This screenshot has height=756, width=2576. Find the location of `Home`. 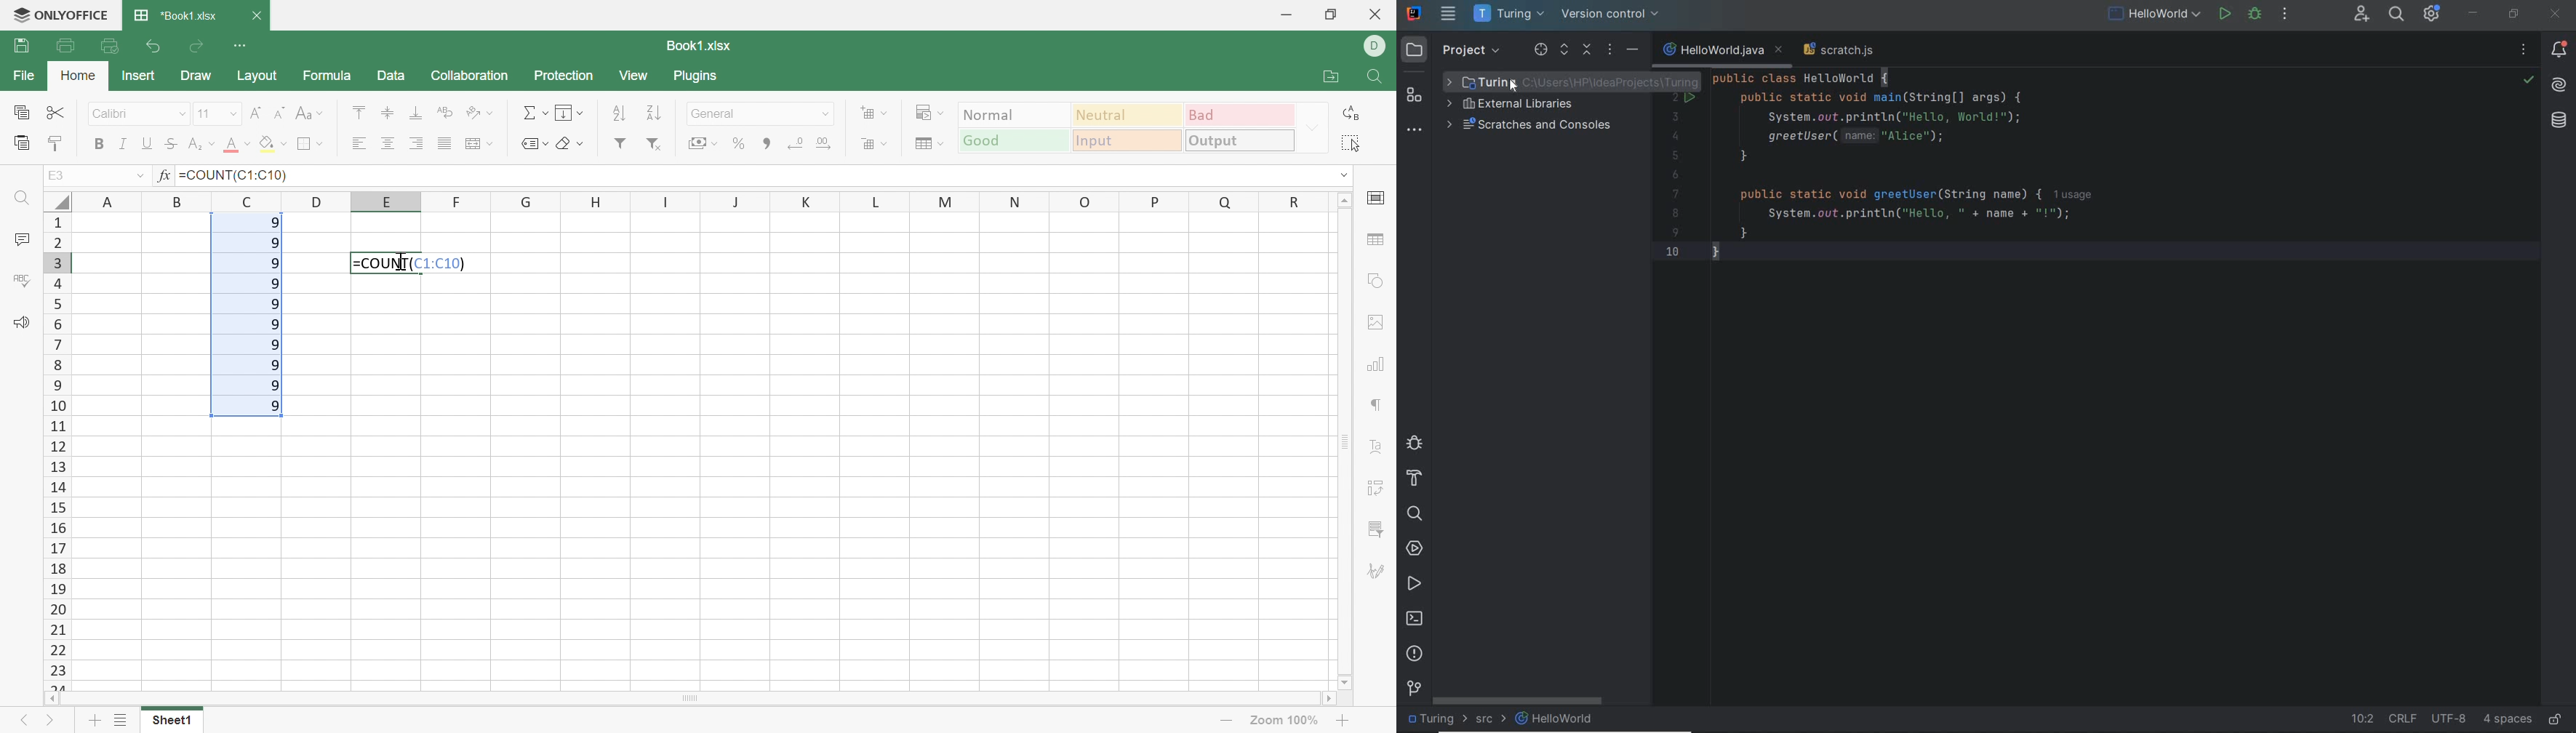

Home is located at coordinates (77, 76).